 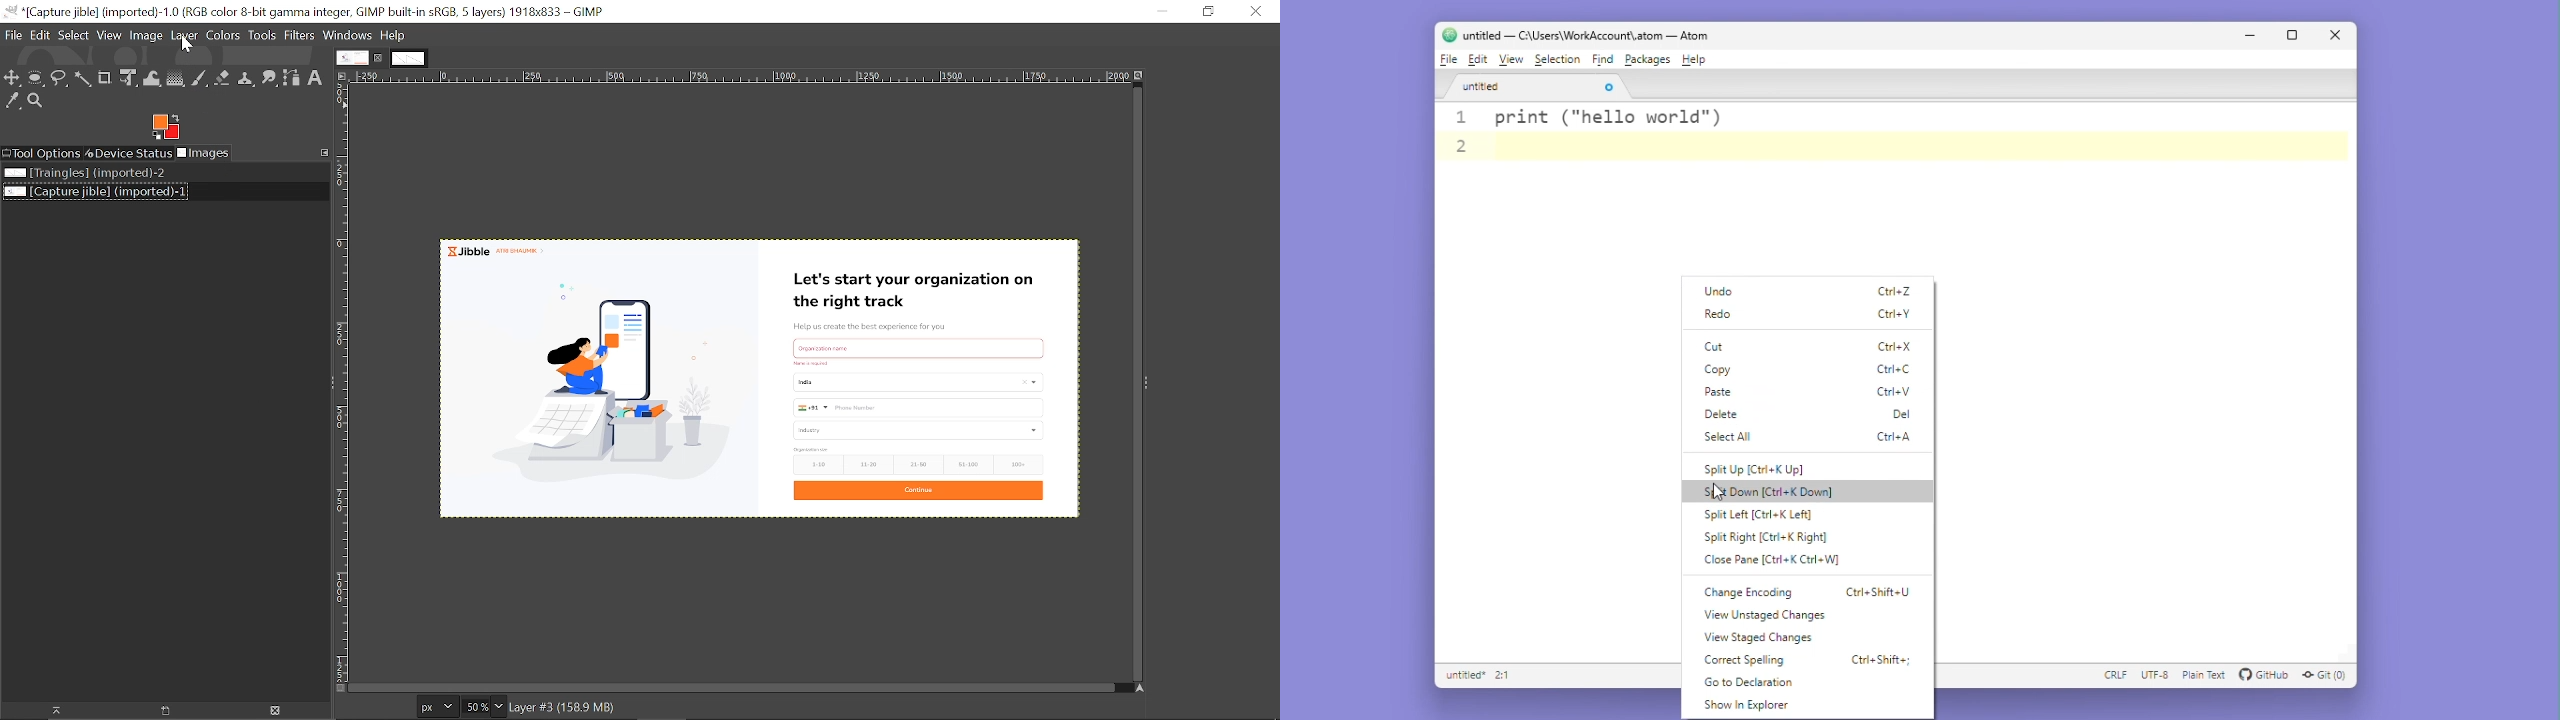 What do you see at coordinates (760, 372) in the screenshot?
I see `Current image` at bounding box center [760, 372].